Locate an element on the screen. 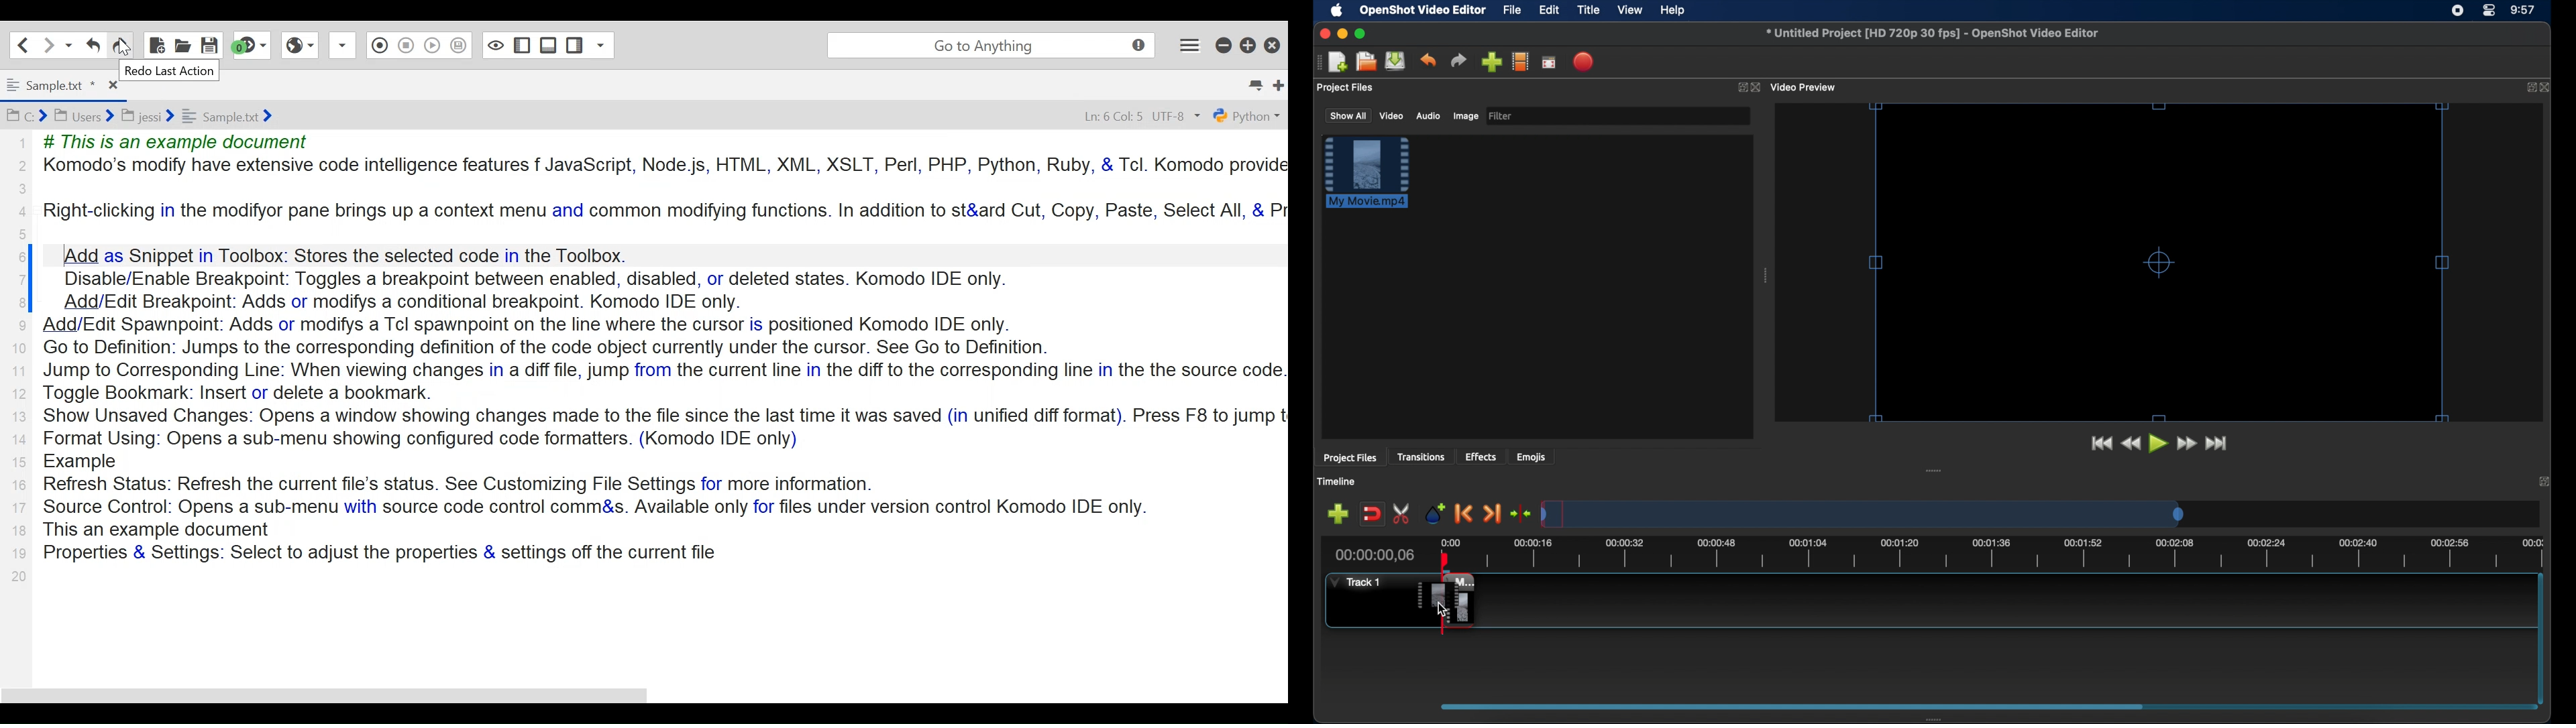  emojis is located at coordinates (1532, 457).